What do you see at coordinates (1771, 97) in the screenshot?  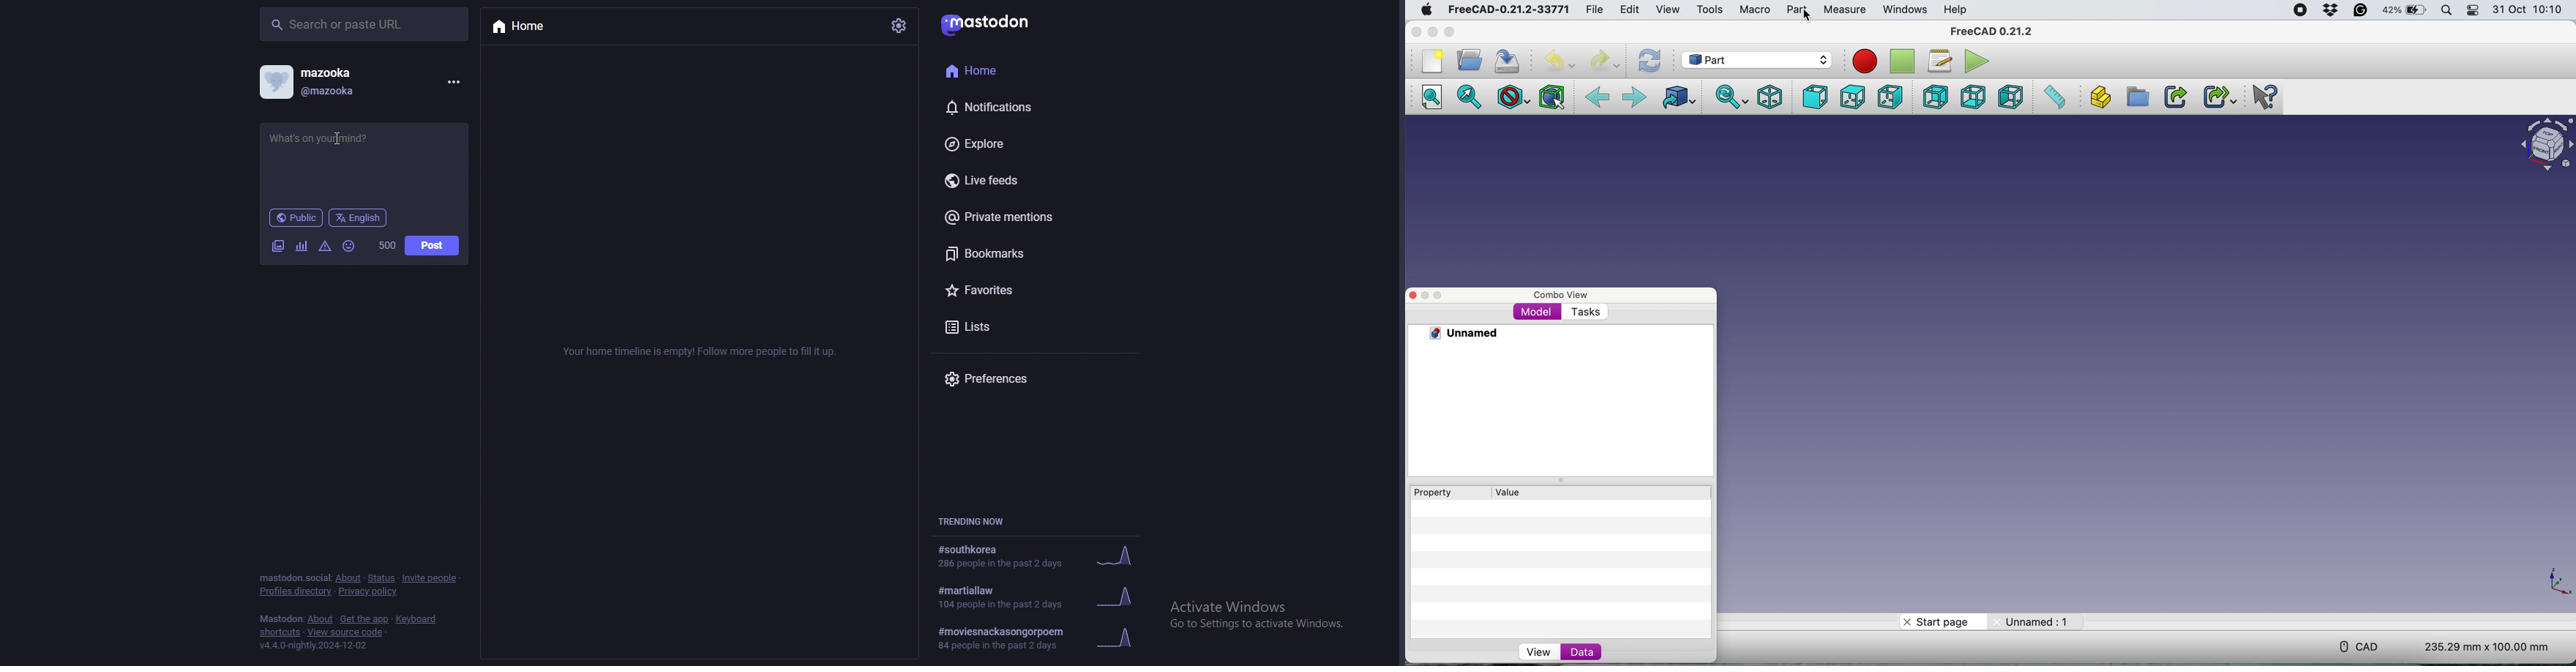 I see `Isometric` at bounding box center [1771, 97].